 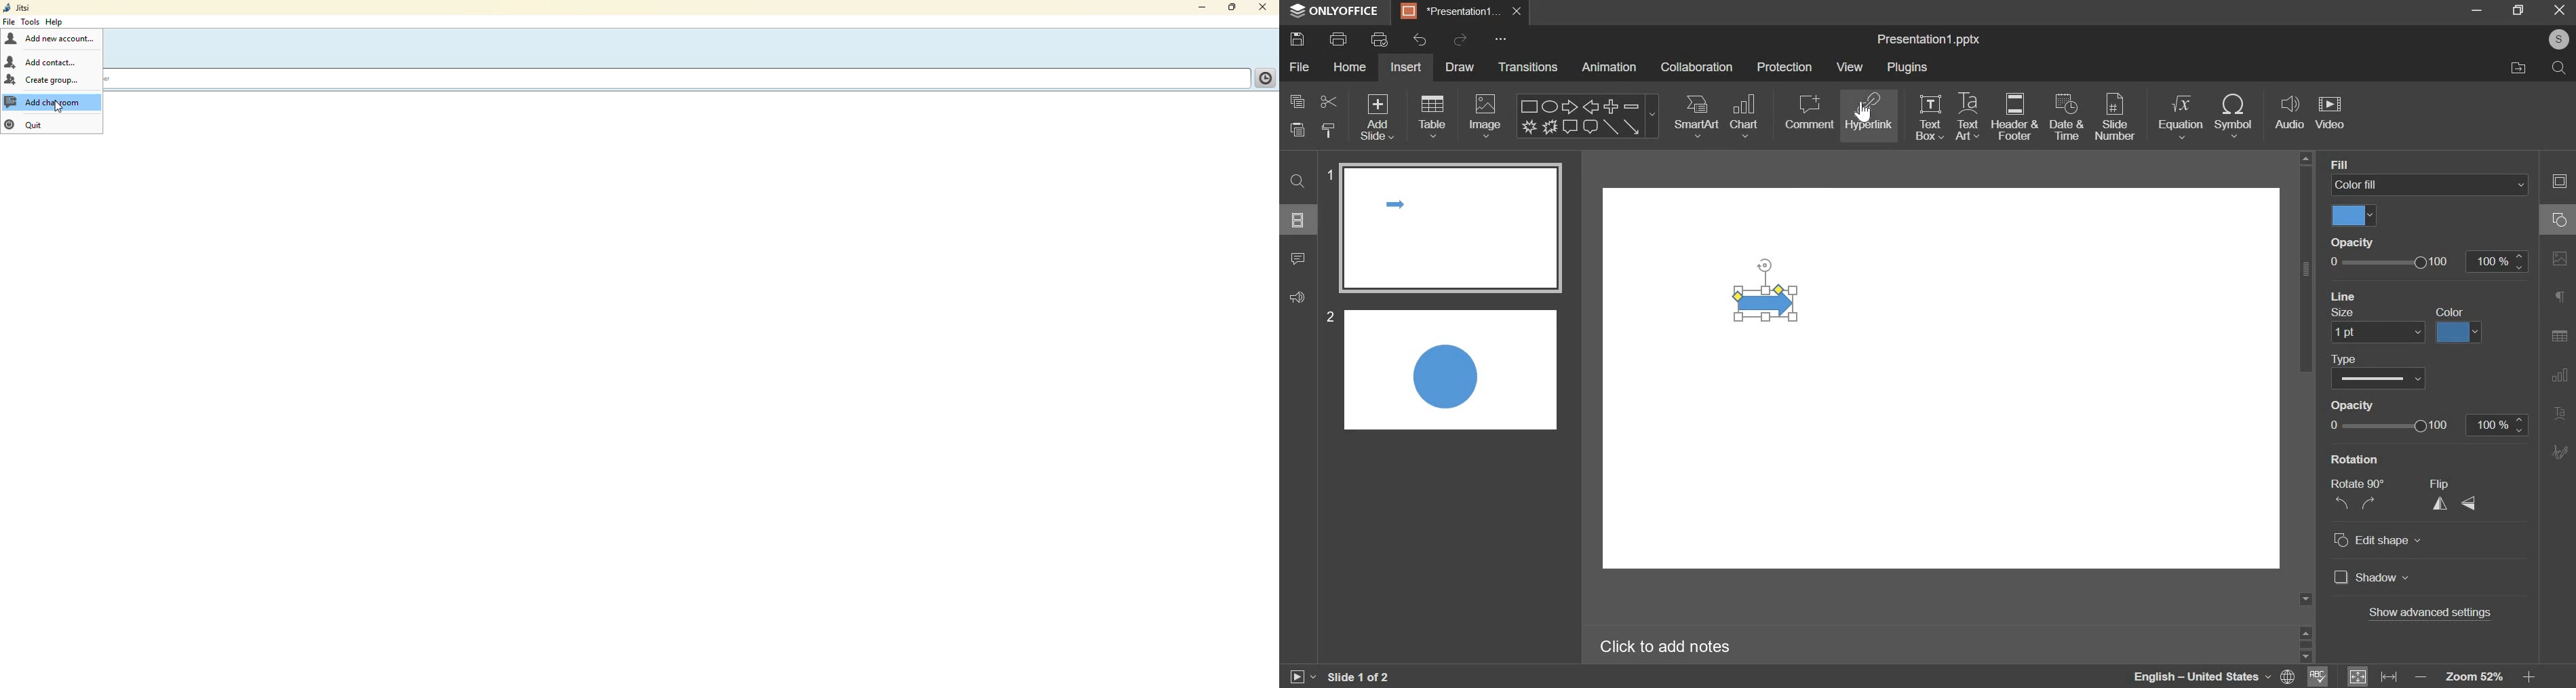 What do you see at coordinates (2307, 657) in the screenshot?
I see `scroll down` at bounding box center [2307, 657].